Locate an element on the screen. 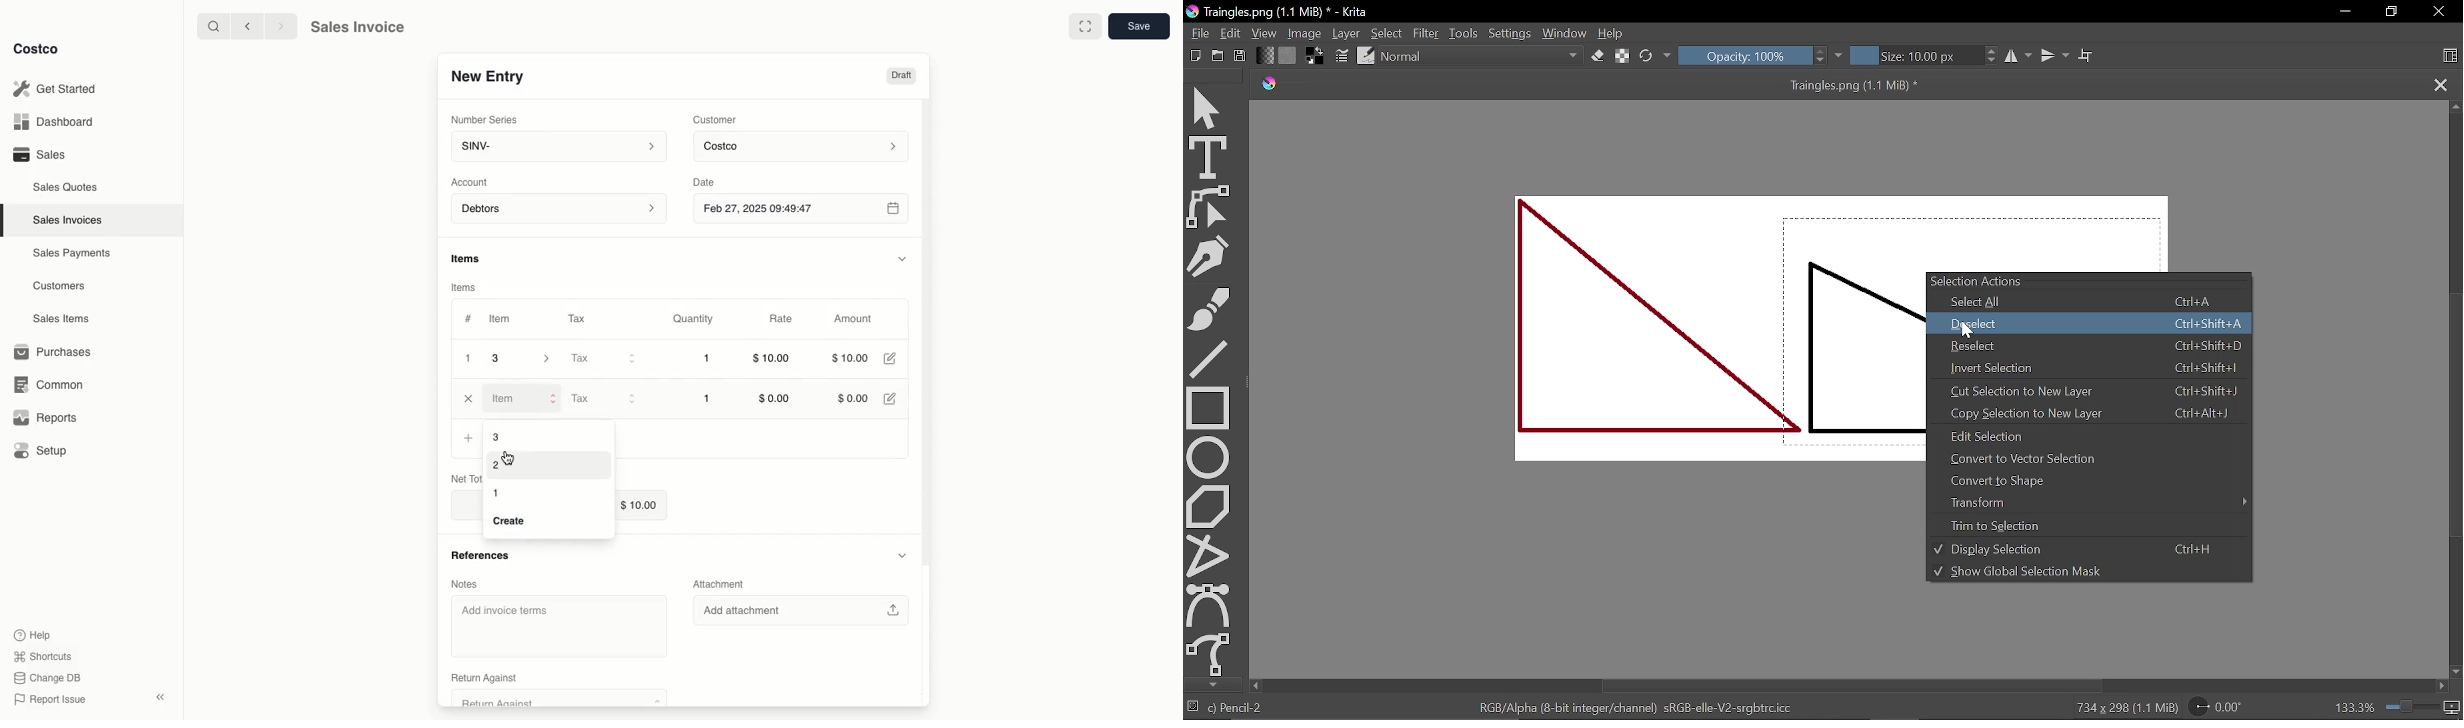  Purchases is located at coordinates (53, 352).